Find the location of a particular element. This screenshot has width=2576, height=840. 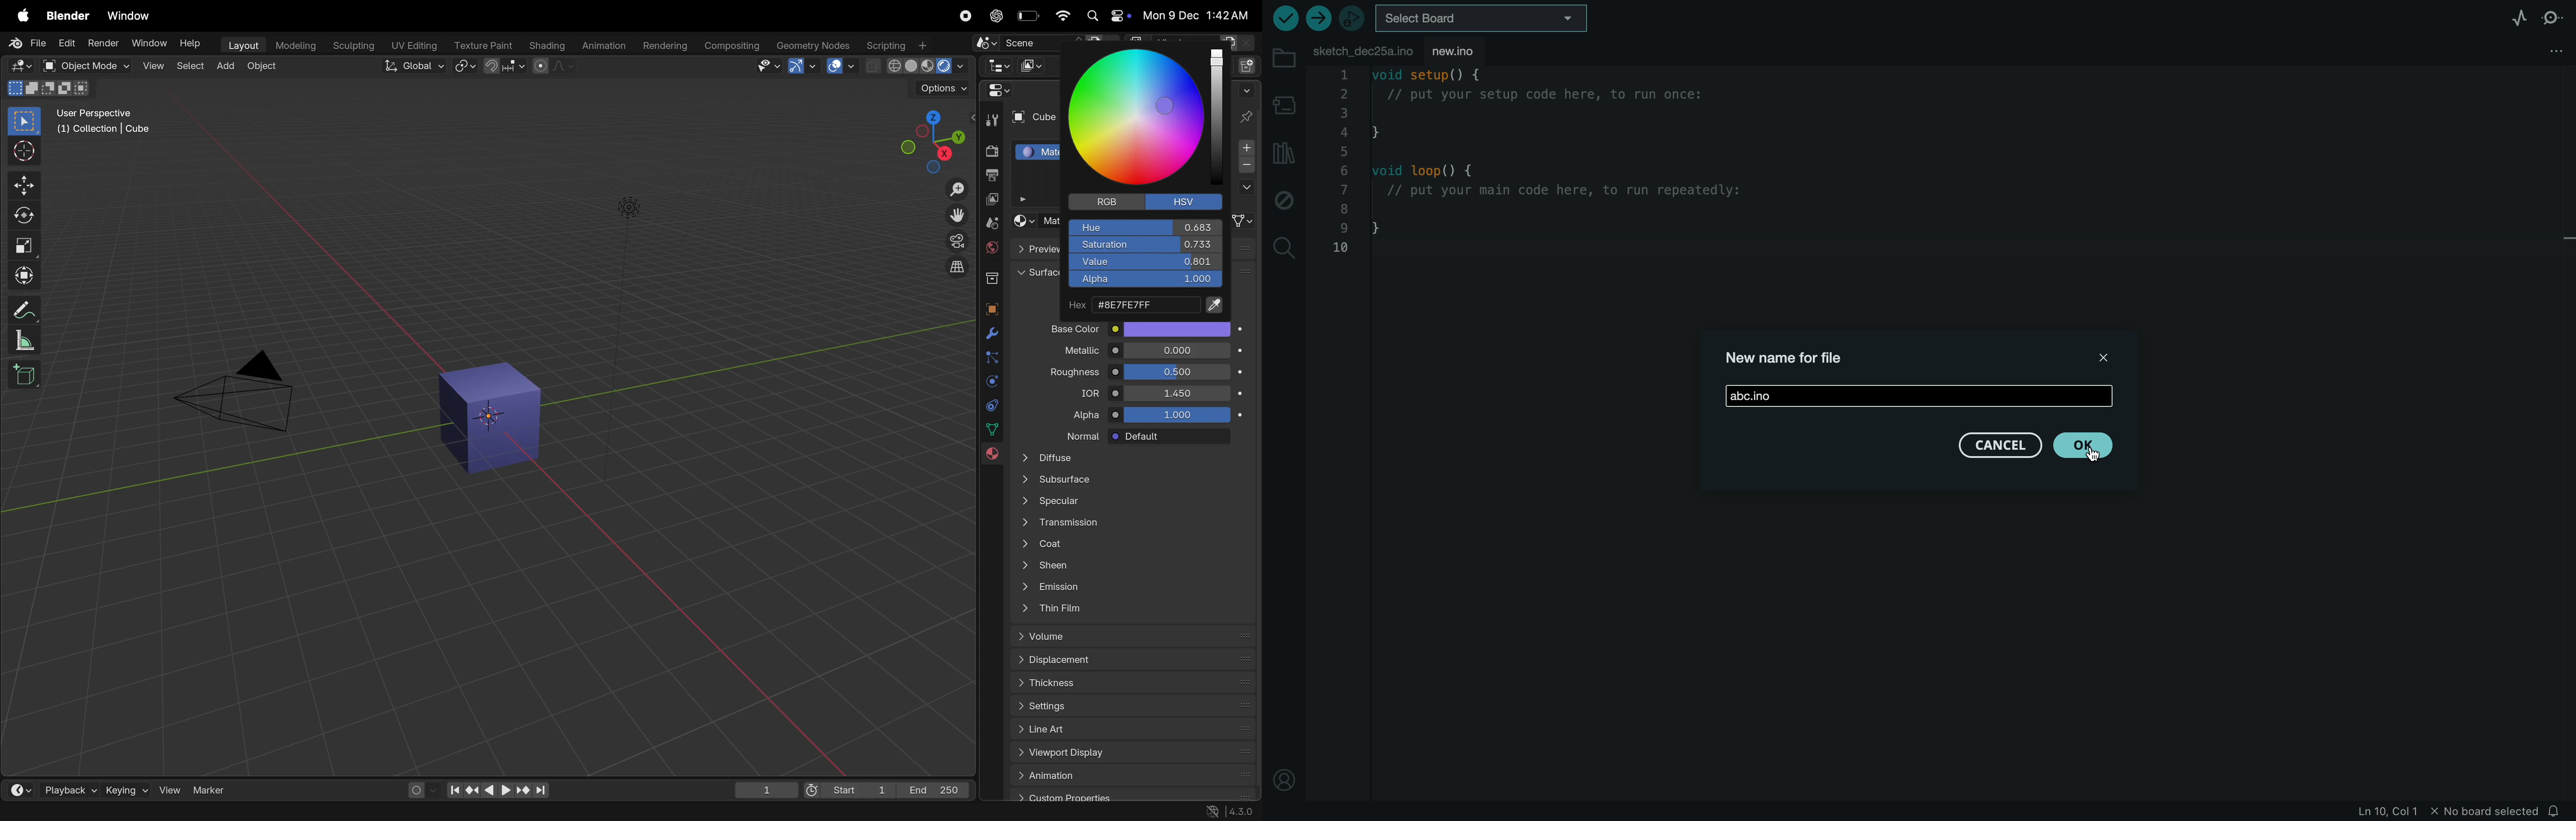

colection is located at coordinates (991, 274).